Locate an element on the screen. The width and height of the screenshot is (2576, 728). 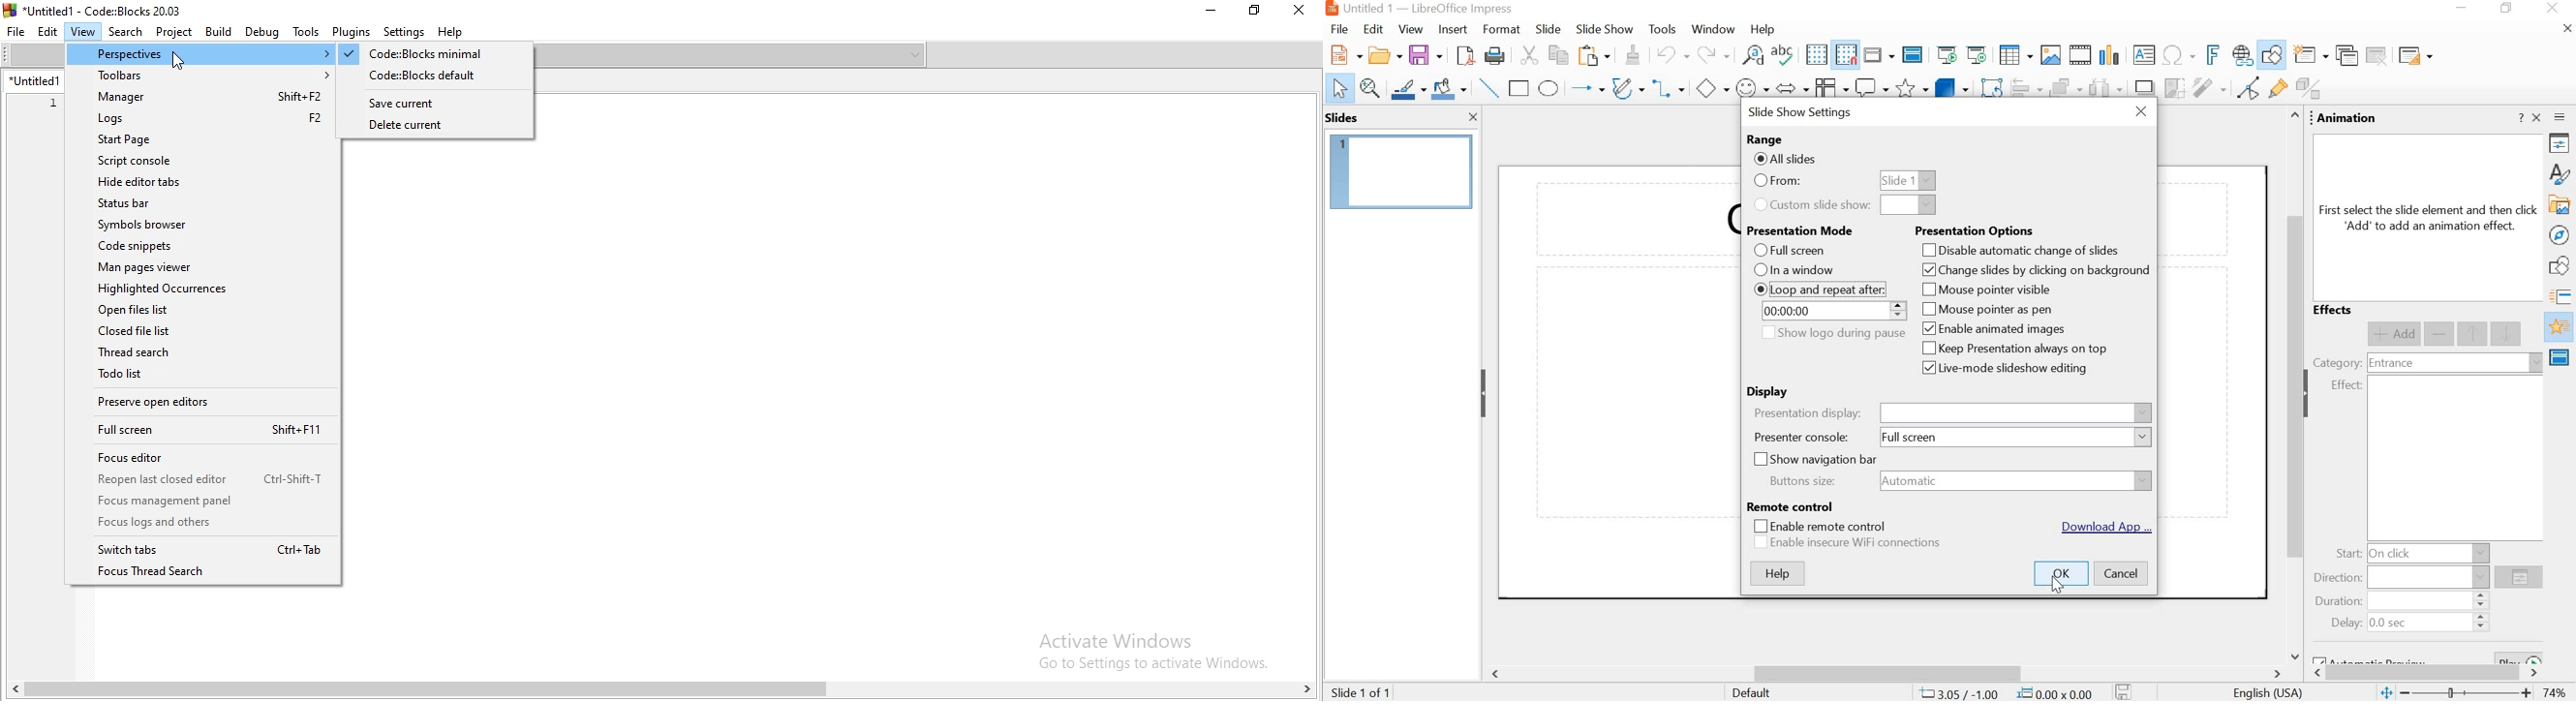
new slide is located at coordinates (2312, 56).